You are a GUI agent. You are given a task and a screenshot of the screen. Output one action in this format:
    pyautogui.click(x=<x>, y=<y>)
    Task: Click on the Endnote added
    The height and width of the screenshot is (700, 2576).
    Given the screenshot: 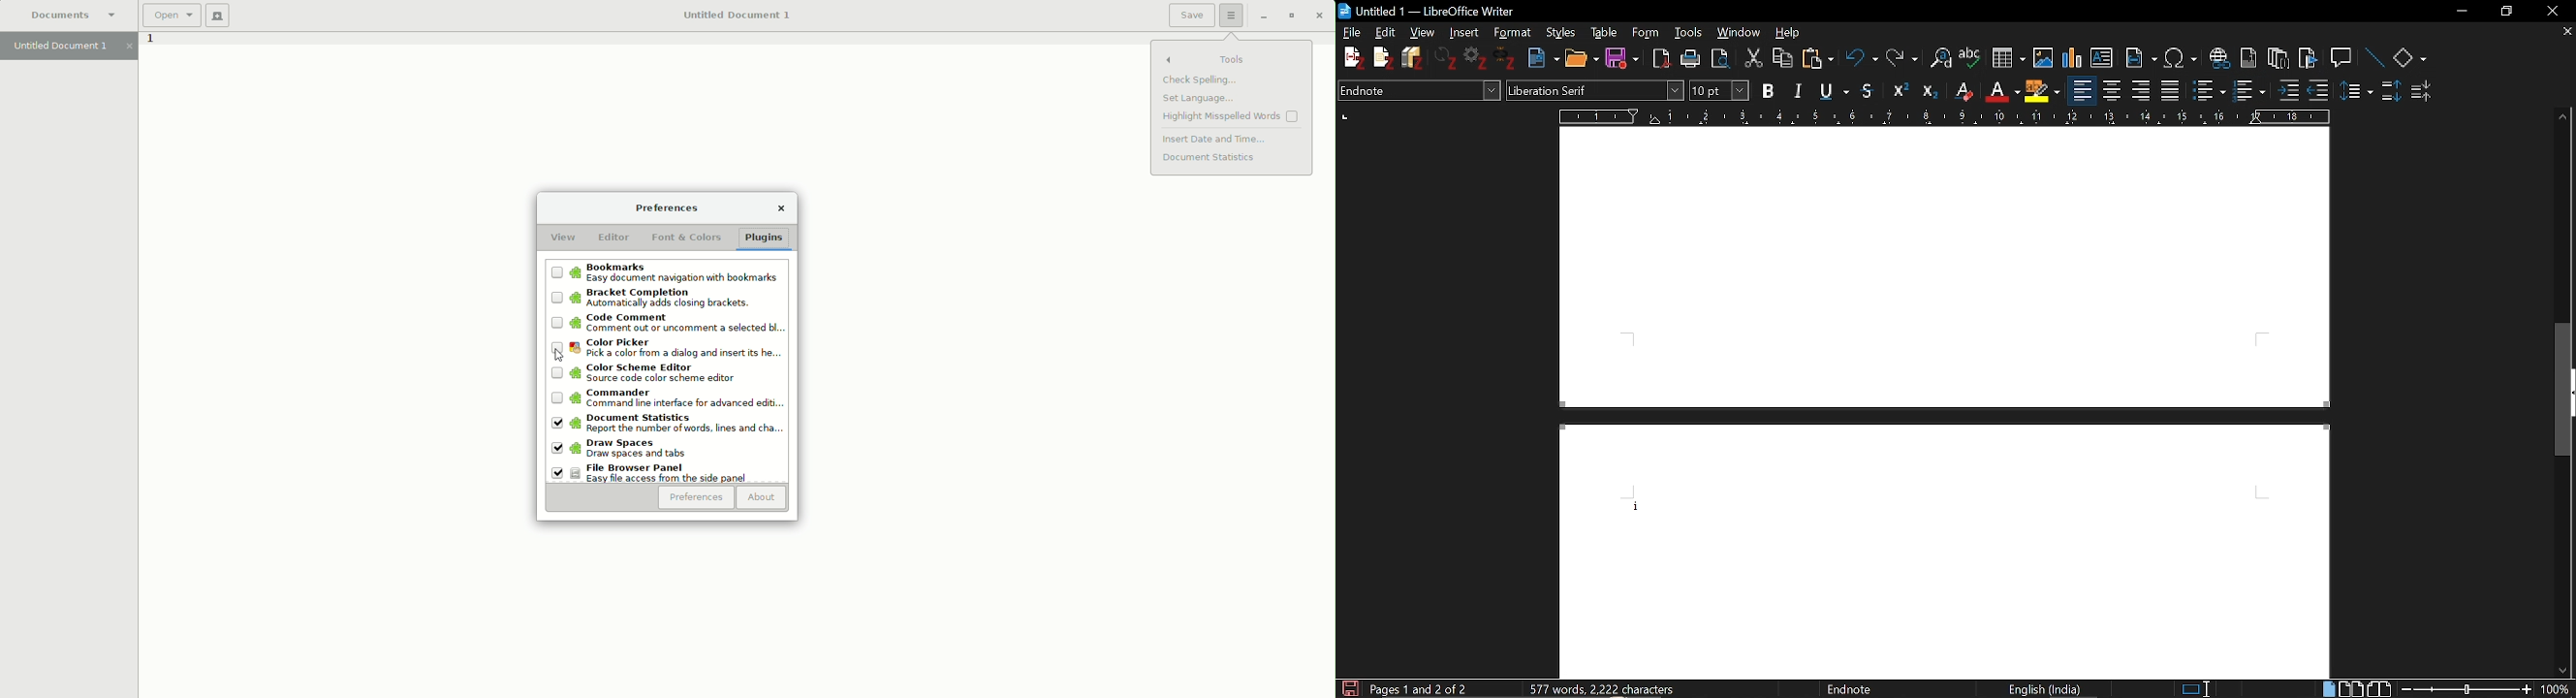 What is the action you would take?
    pyautogui.click(x=1946, y=500)
    